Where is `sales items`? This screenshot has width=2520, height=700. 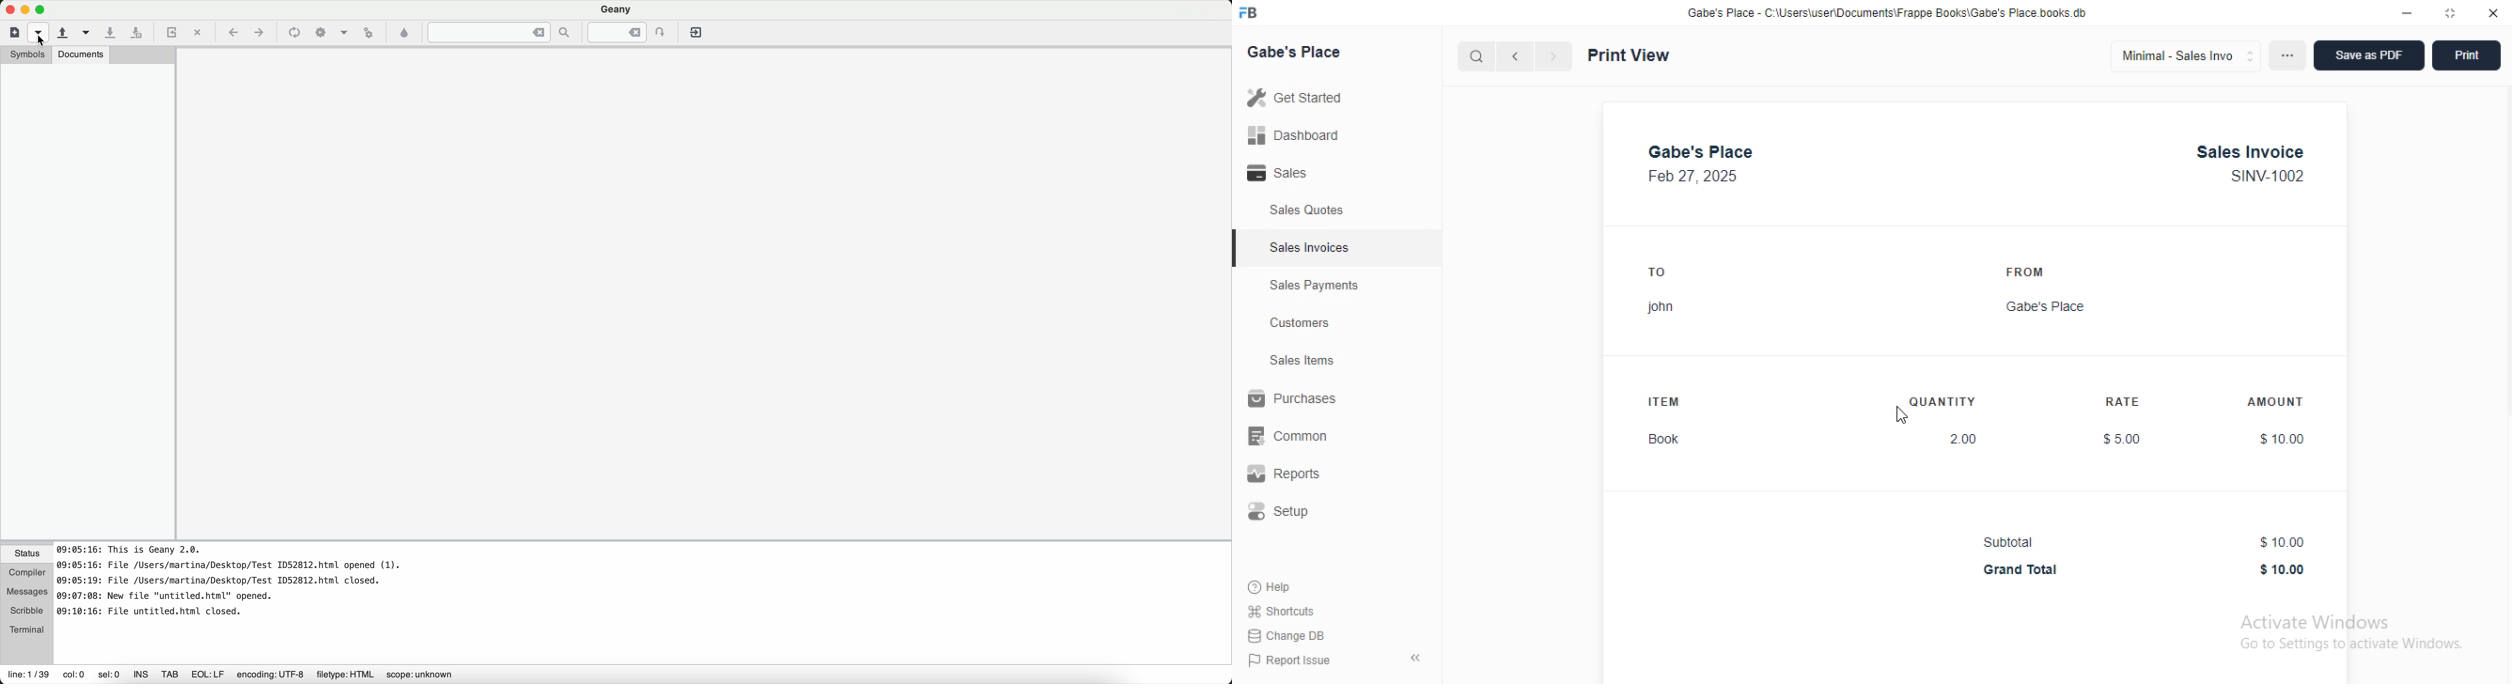
sales items is located at coordinates (1301, 360).